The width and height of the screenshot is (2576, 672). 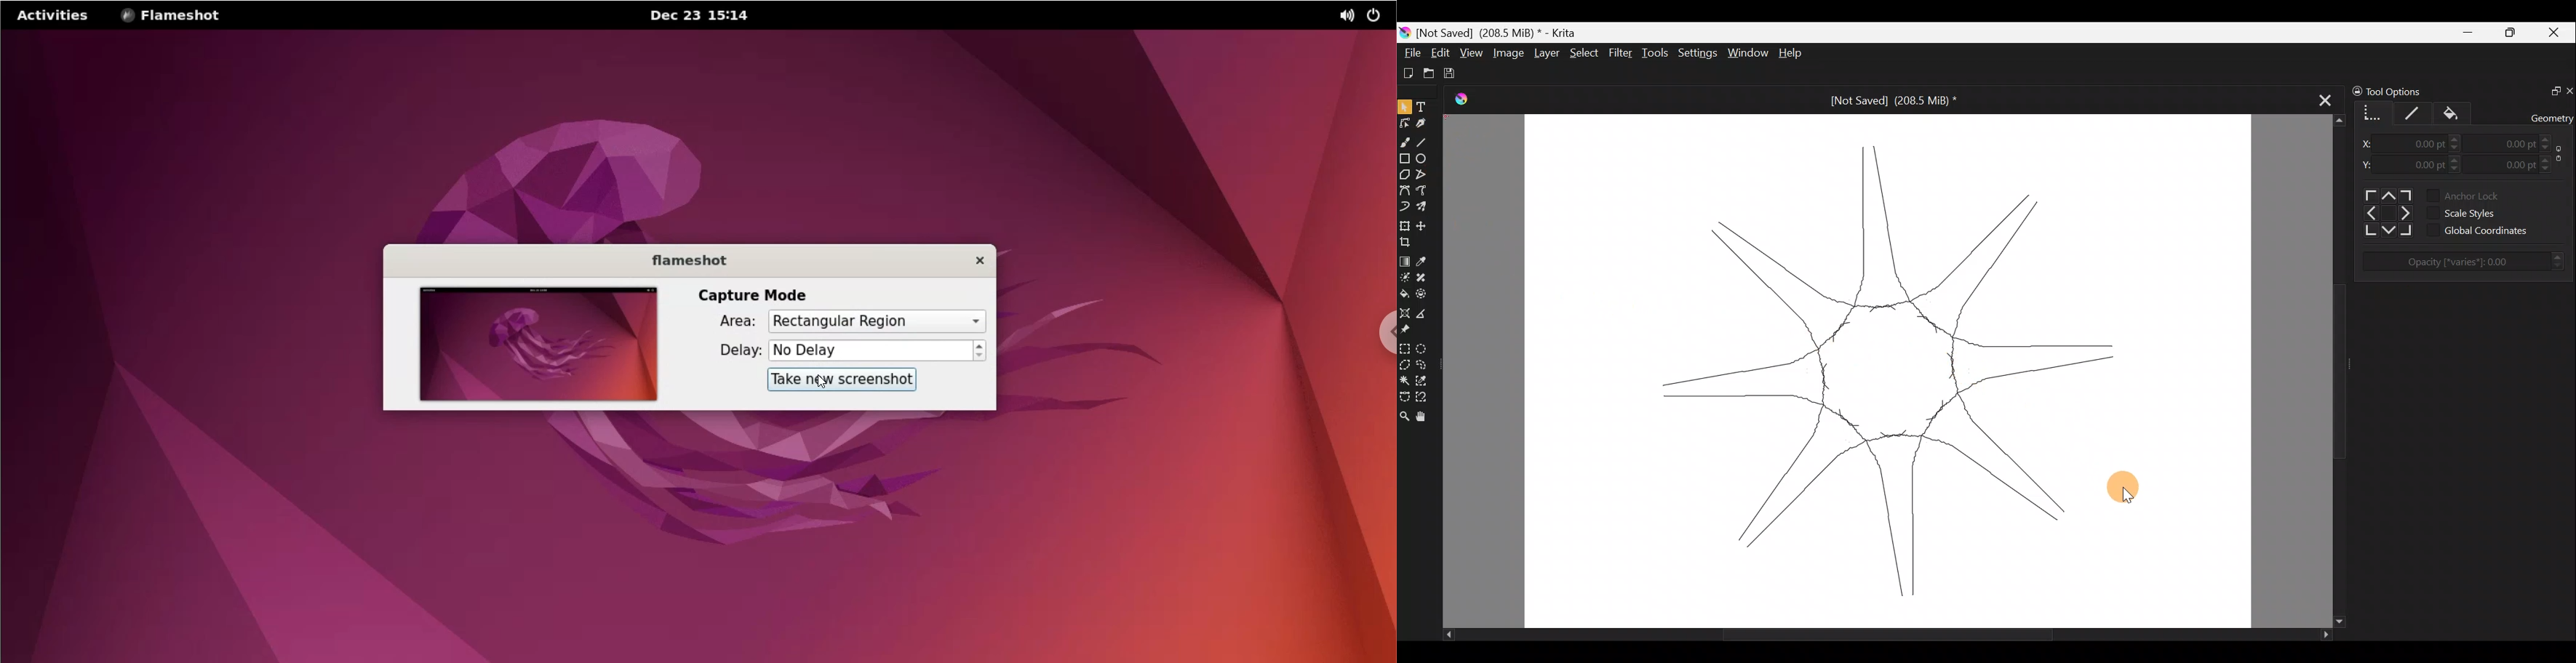 What do you see at coordinates (2455, 138) in the screenshot?
I see `Increase` at bounding box center [2455, 138].